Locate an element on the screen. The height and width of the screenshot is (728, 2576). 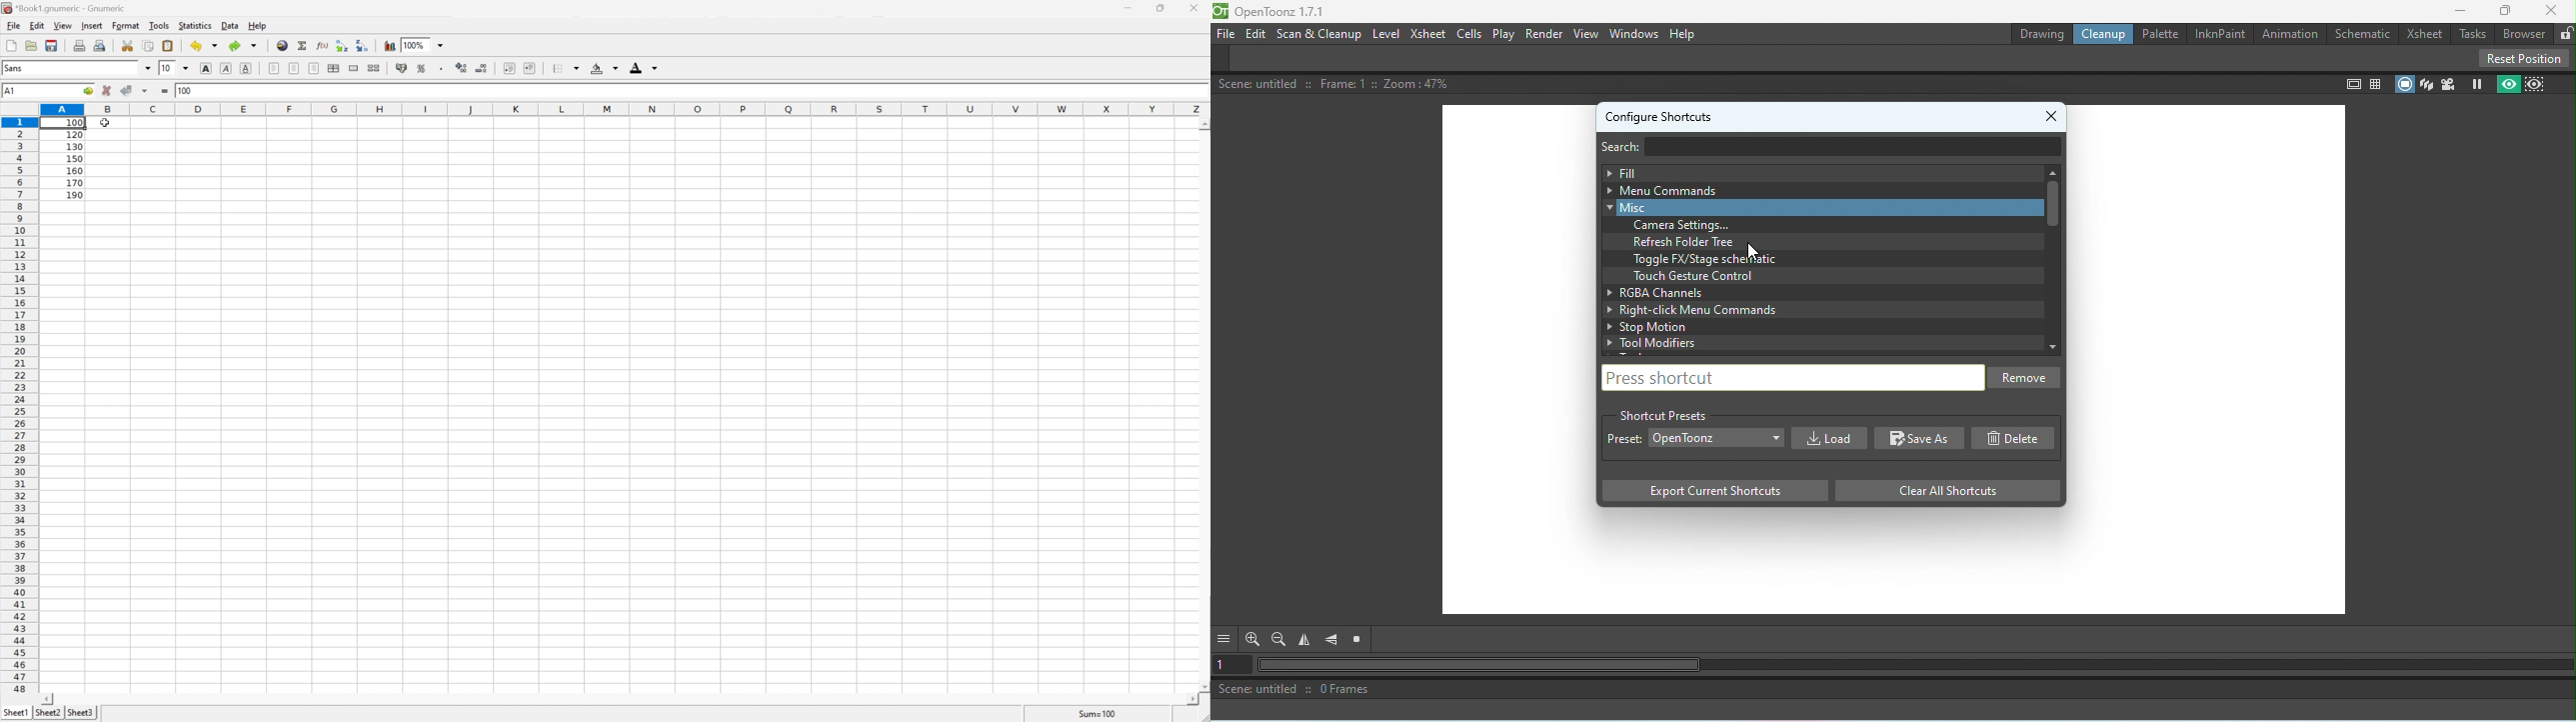
Load is located at coordinates (1826, 438).